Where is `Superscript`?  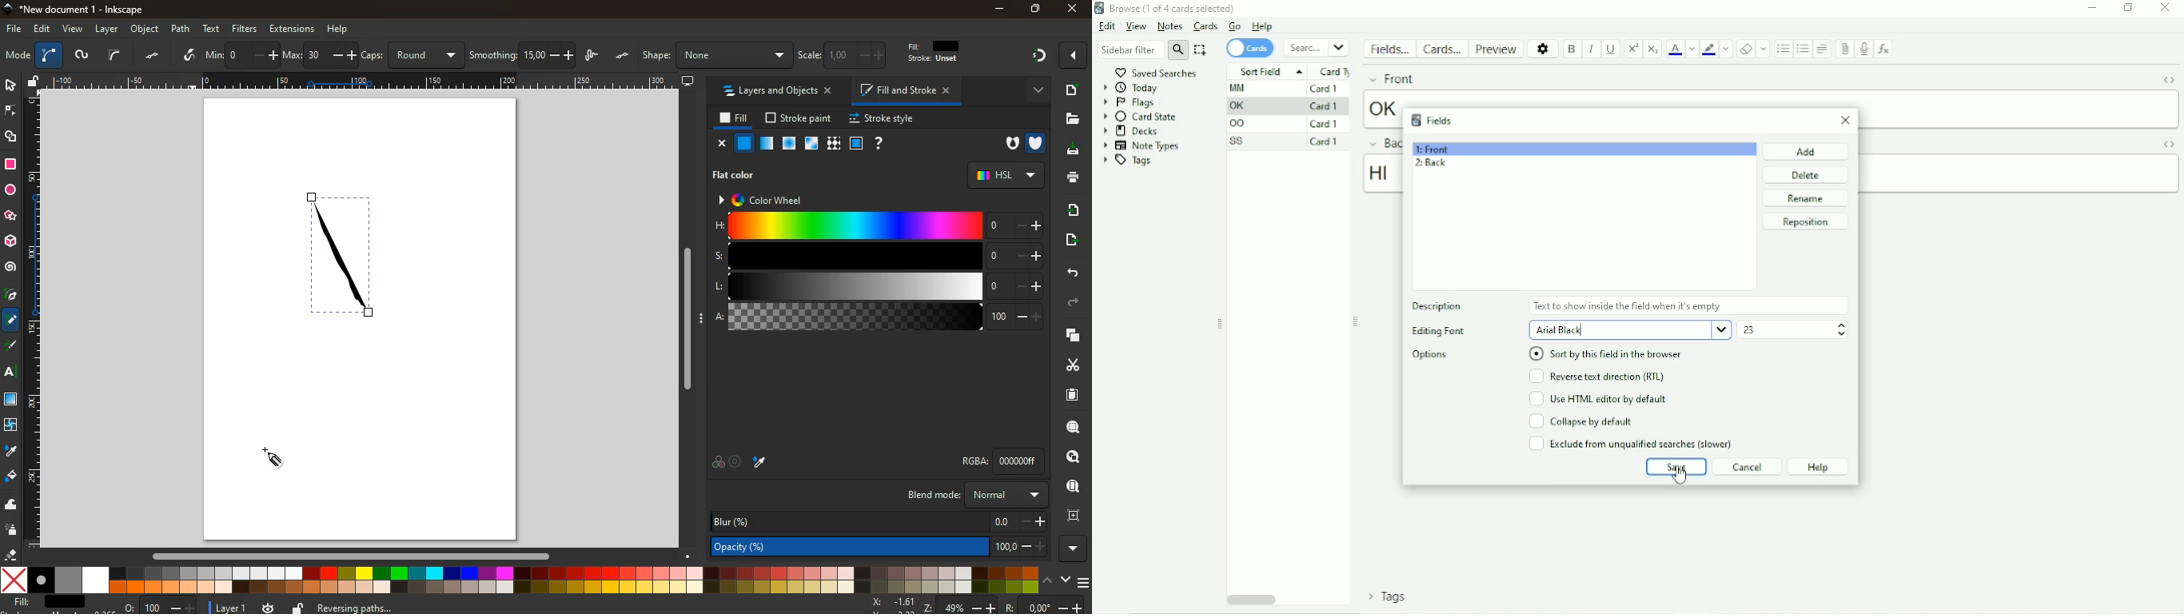
Superscript is located at coordinates (1634, 48).